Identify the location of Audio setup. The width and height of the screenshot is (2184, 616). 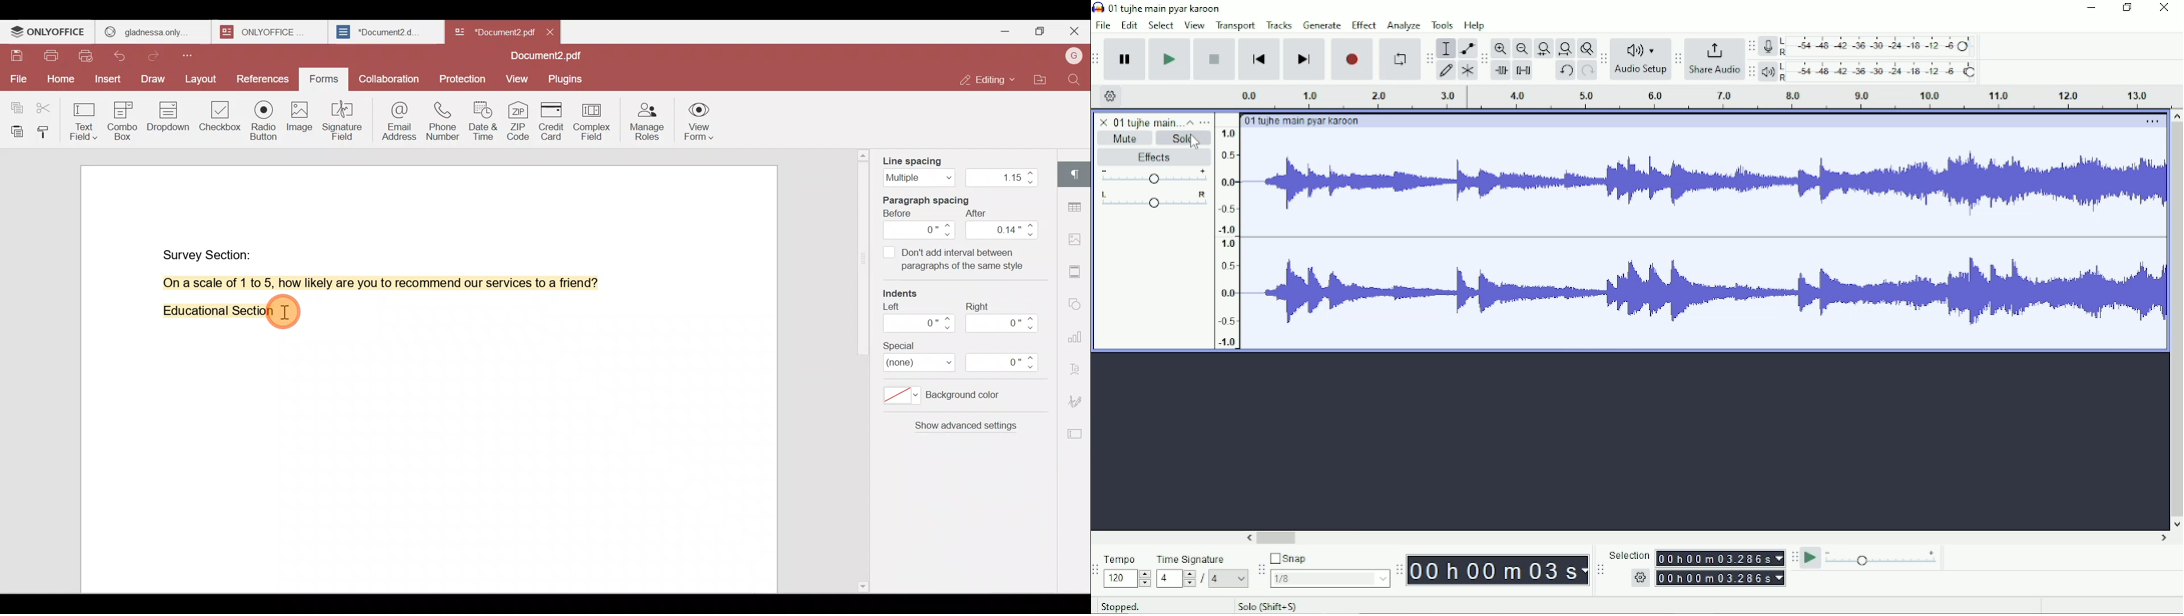
(1640, 60).